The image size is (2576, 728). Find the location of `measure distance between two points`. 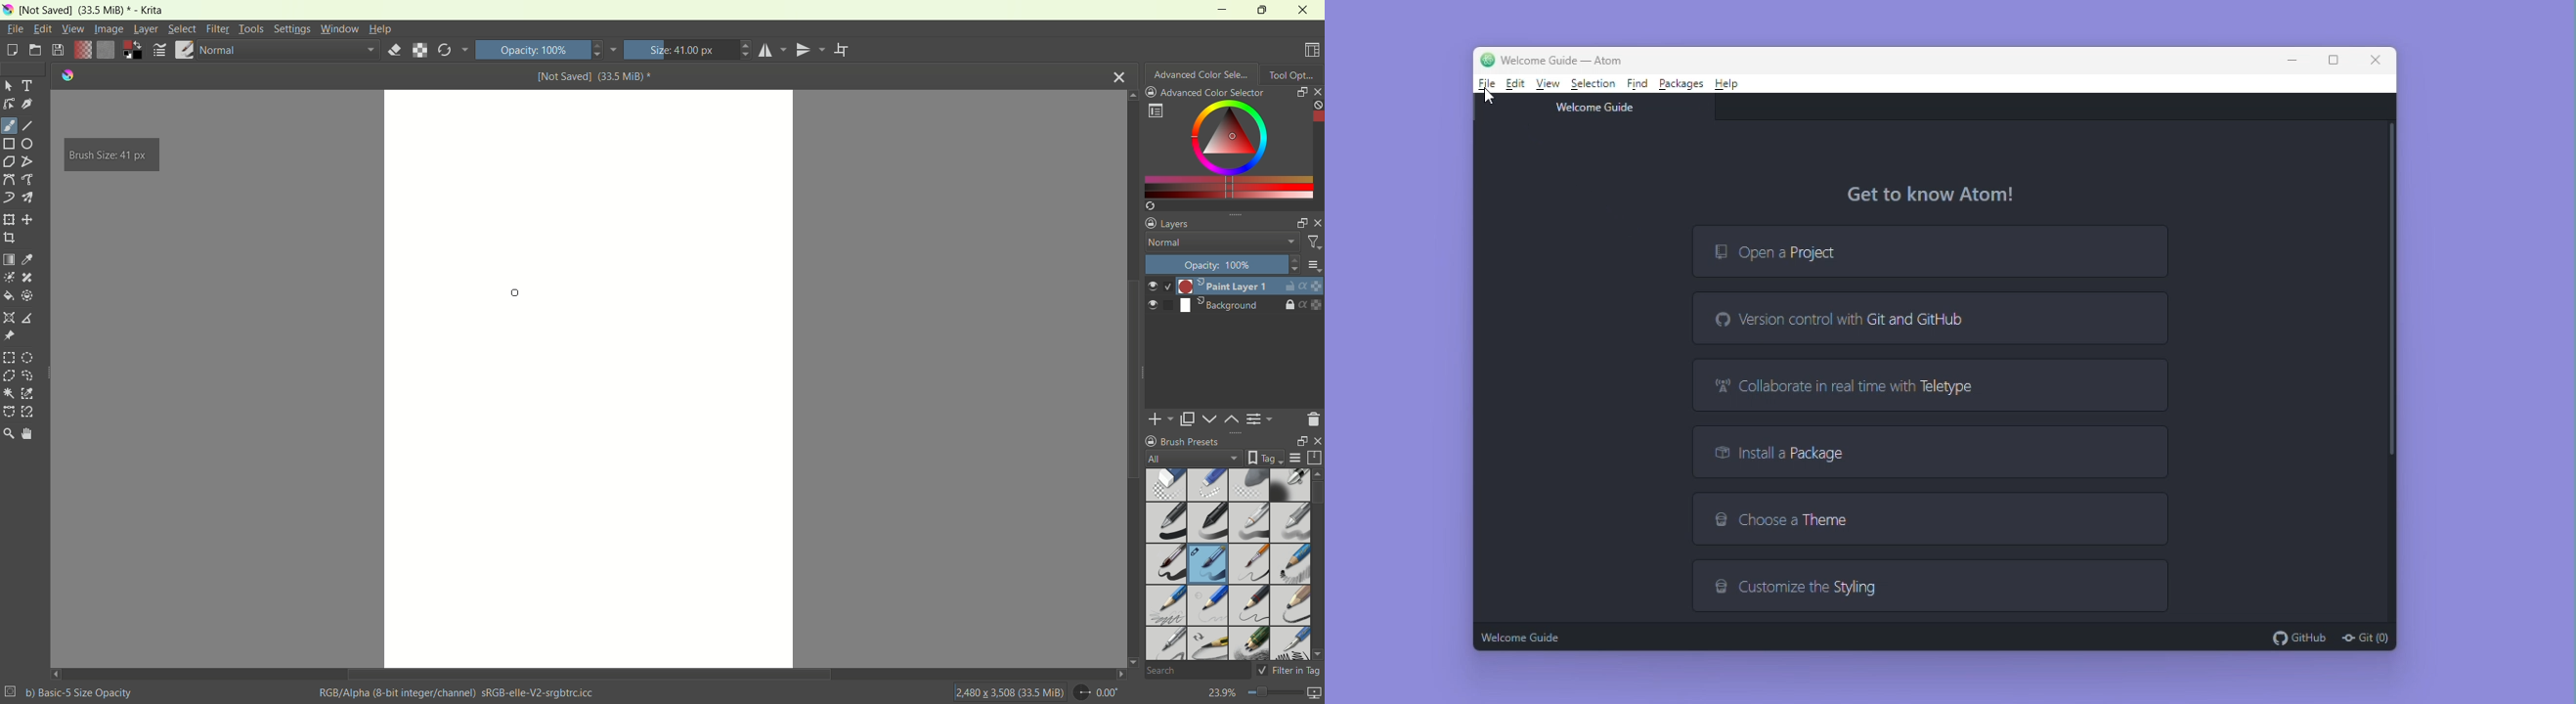

measure distance between two points is located at coordinates (30, 318).